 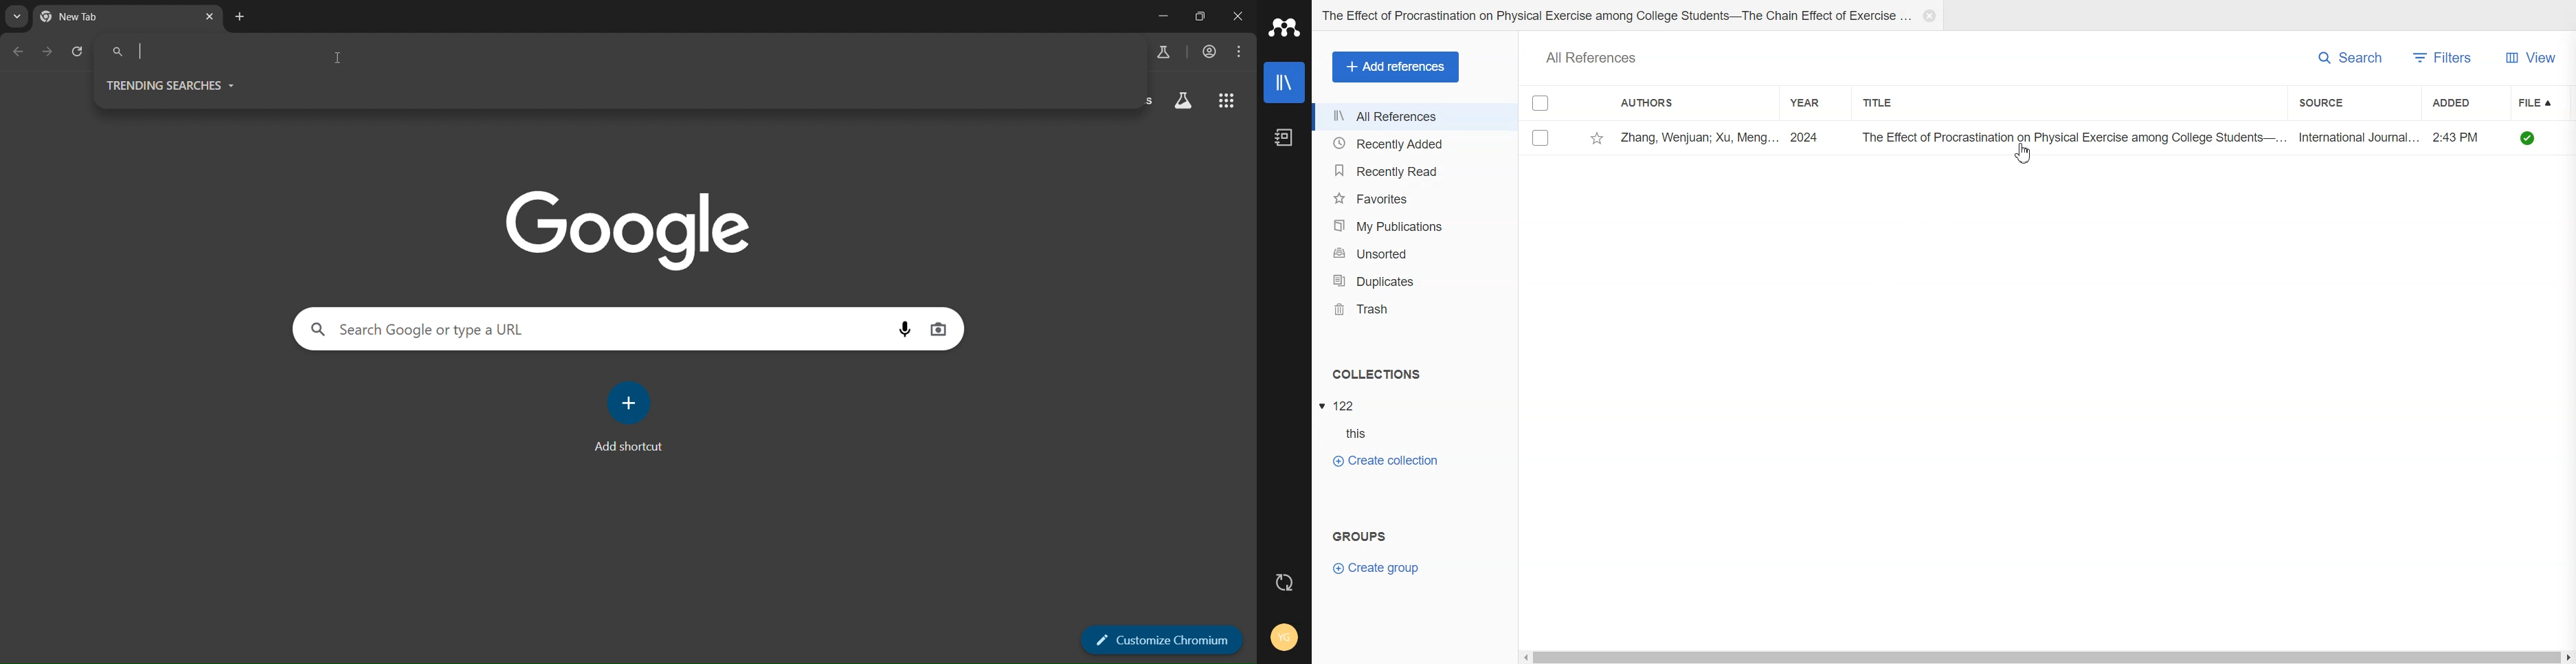 I want to click on Unsorted, so click(x=1415, y=252).